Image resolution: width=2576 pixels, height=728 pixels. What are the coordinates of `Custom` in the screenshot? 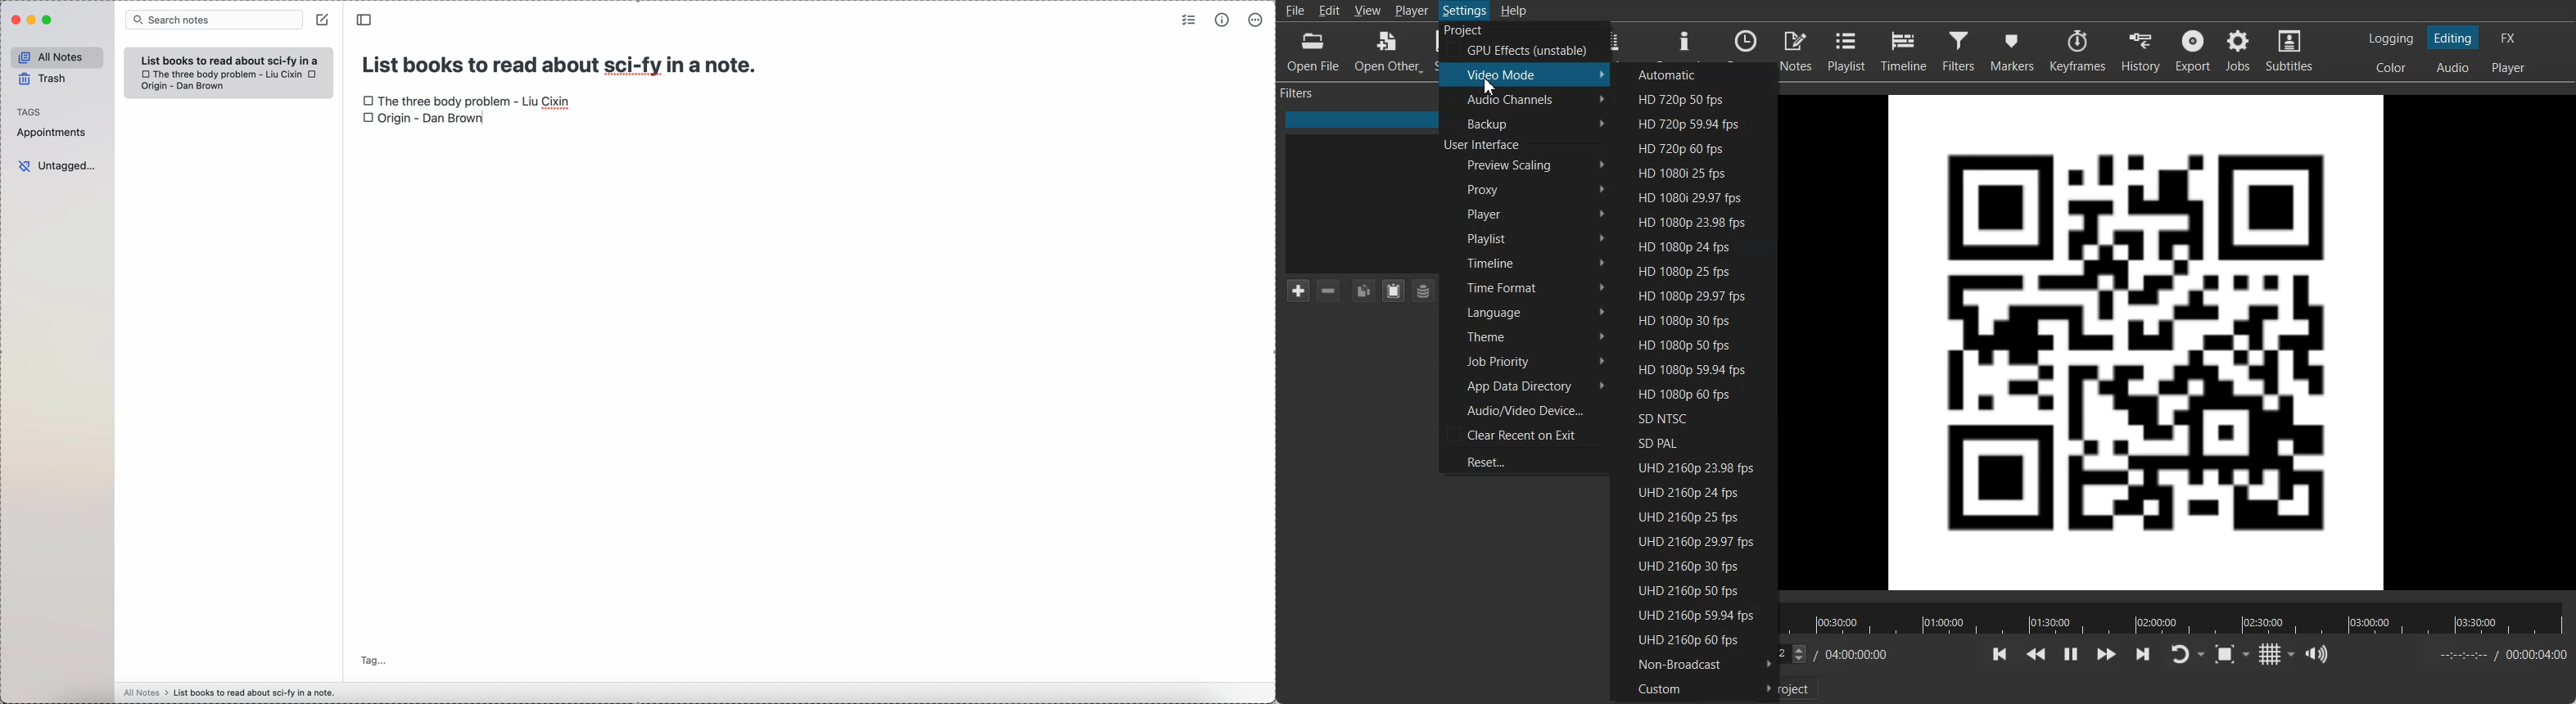 It's located at (1693, 688).